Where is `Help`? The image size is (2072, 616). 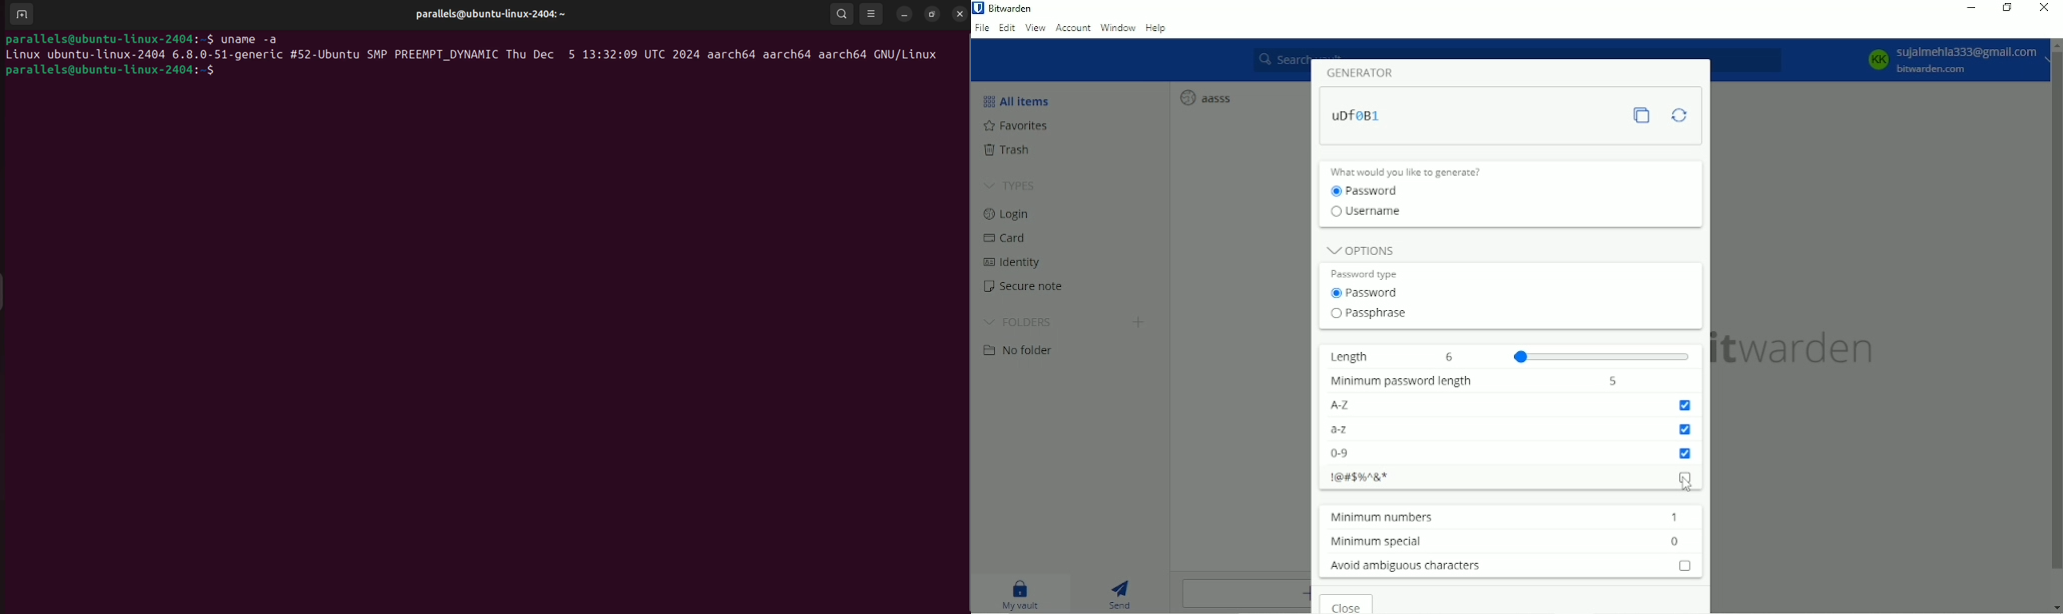
Help is located at coordinates (1158, 29).